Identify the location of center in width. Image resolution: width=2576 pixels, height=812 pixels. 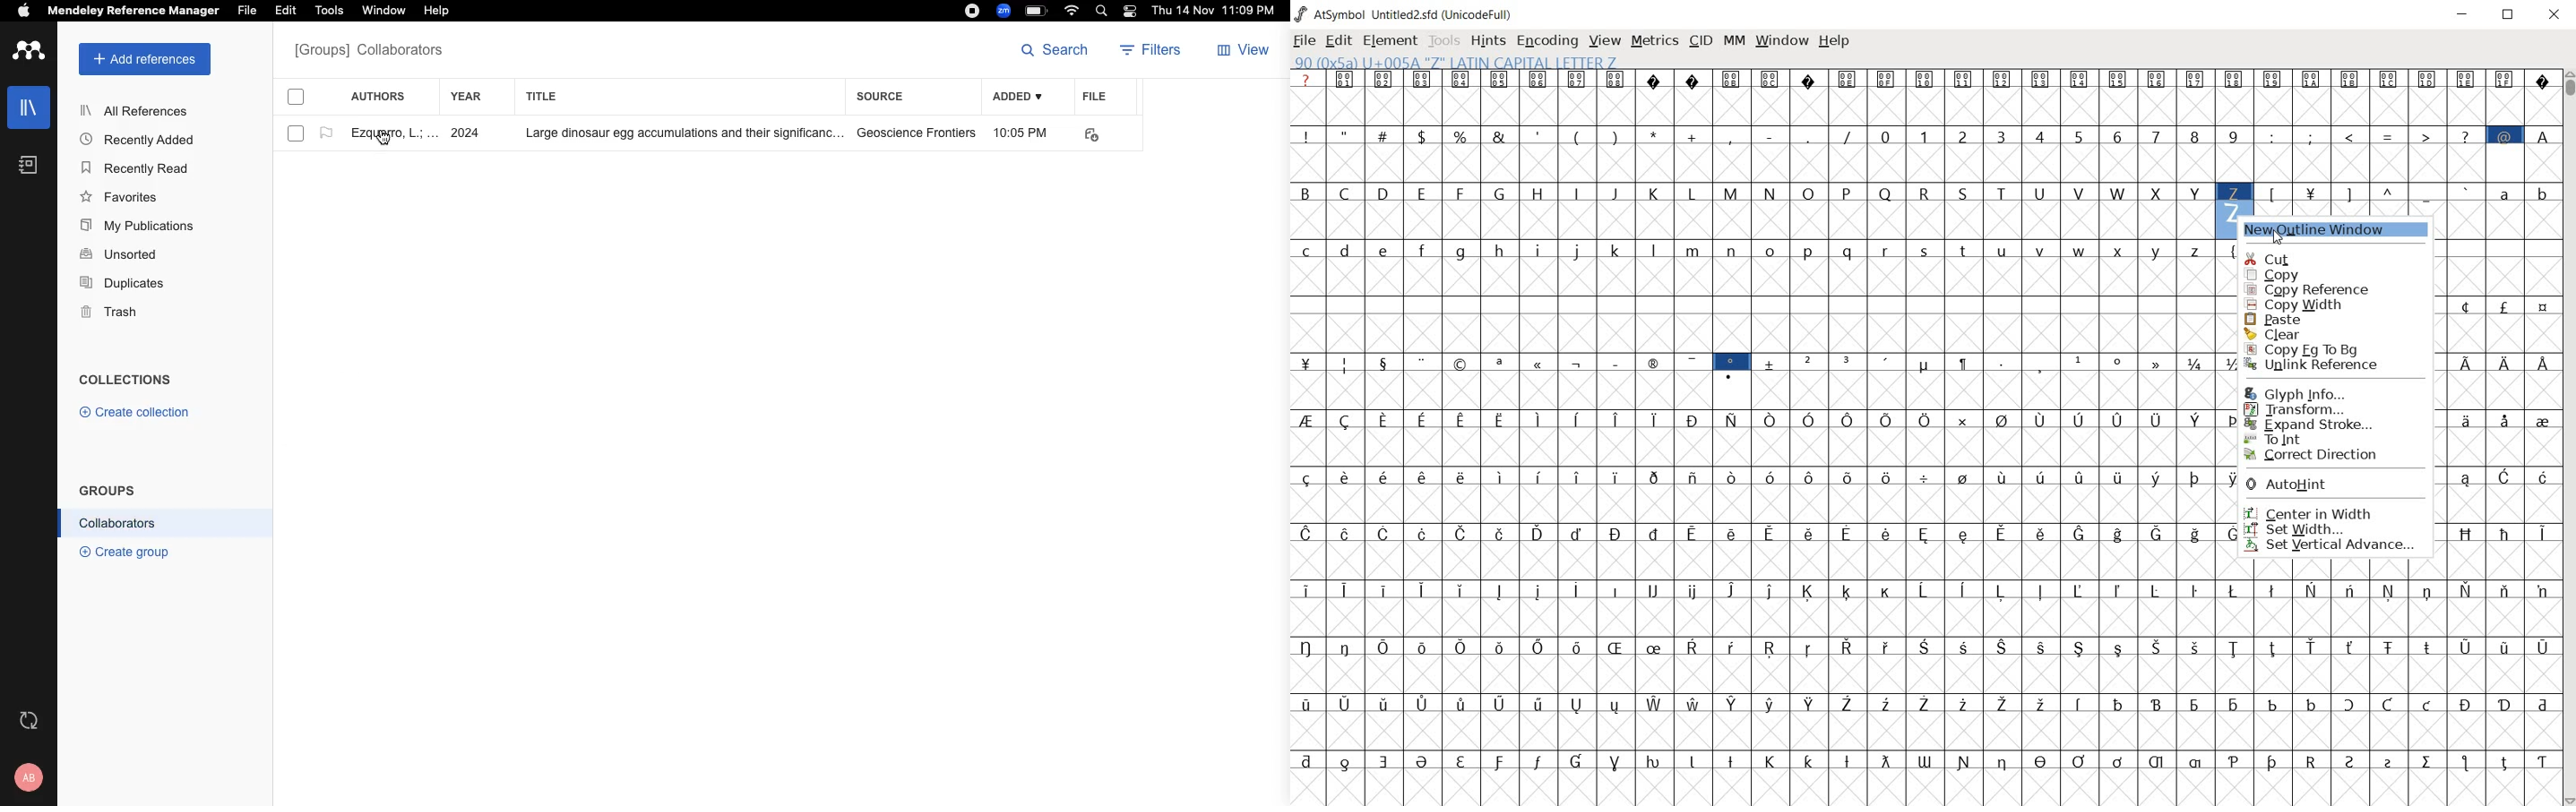
(2316, 513).